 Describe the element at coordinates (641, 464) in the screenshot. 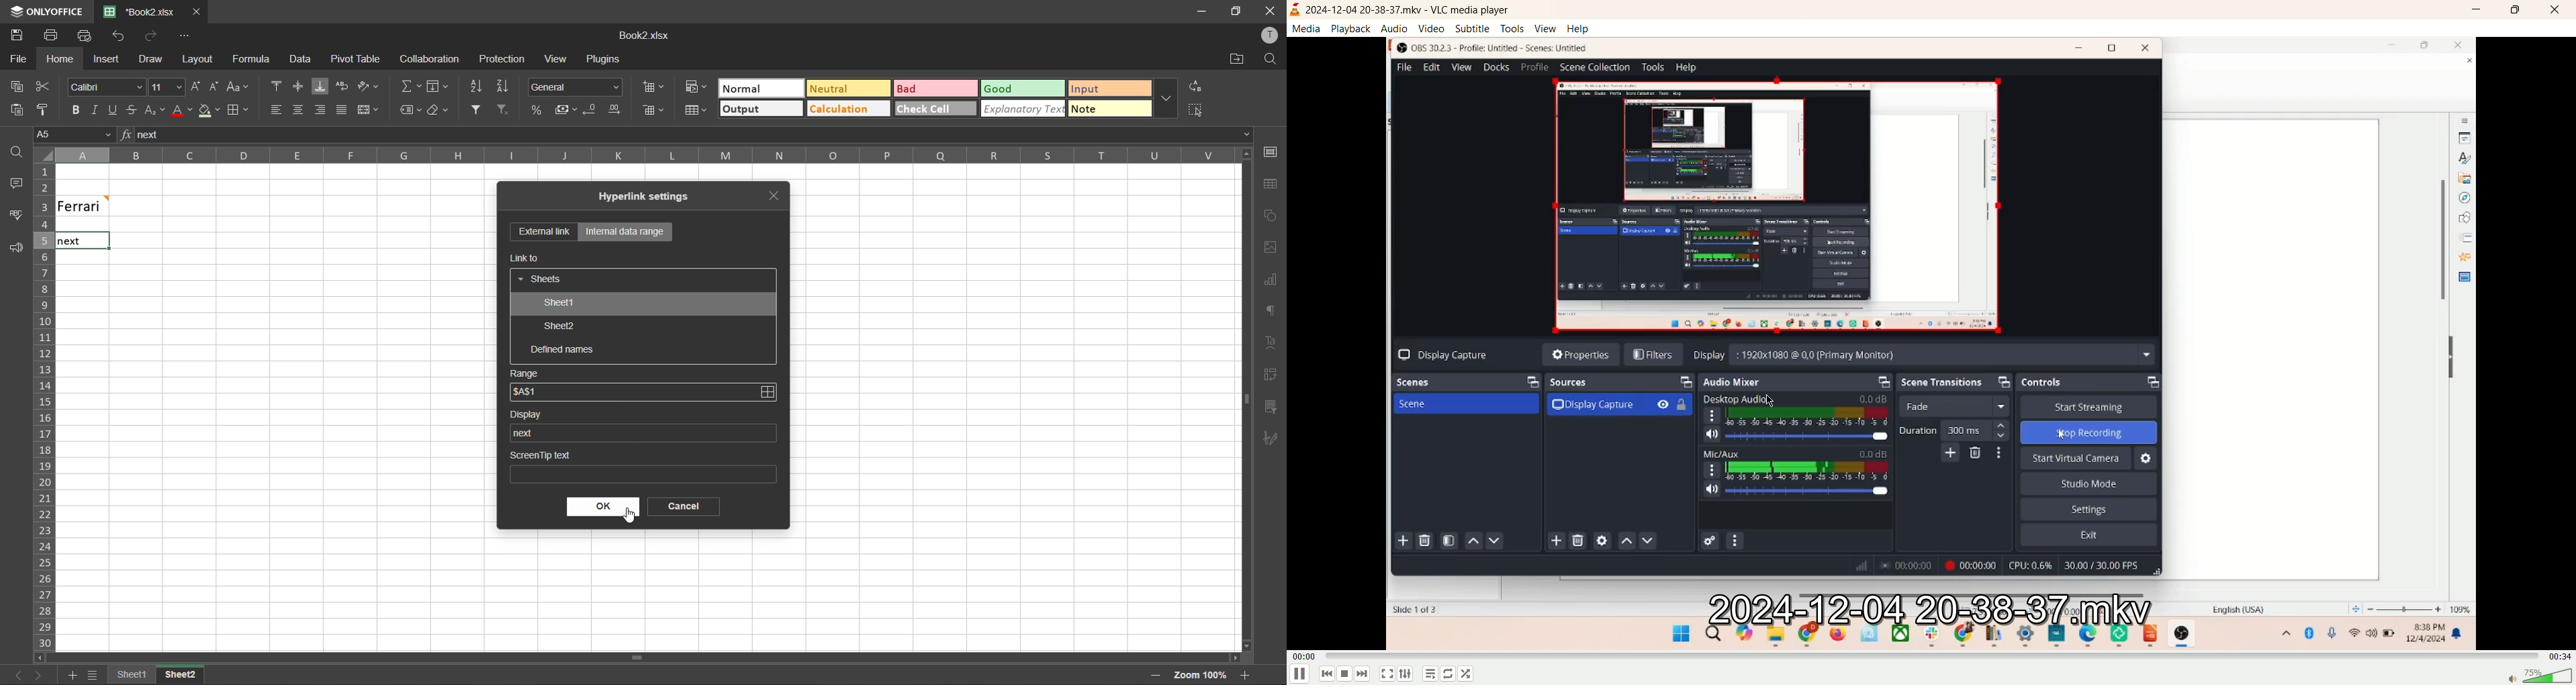

I see `screen tip text` at that location.